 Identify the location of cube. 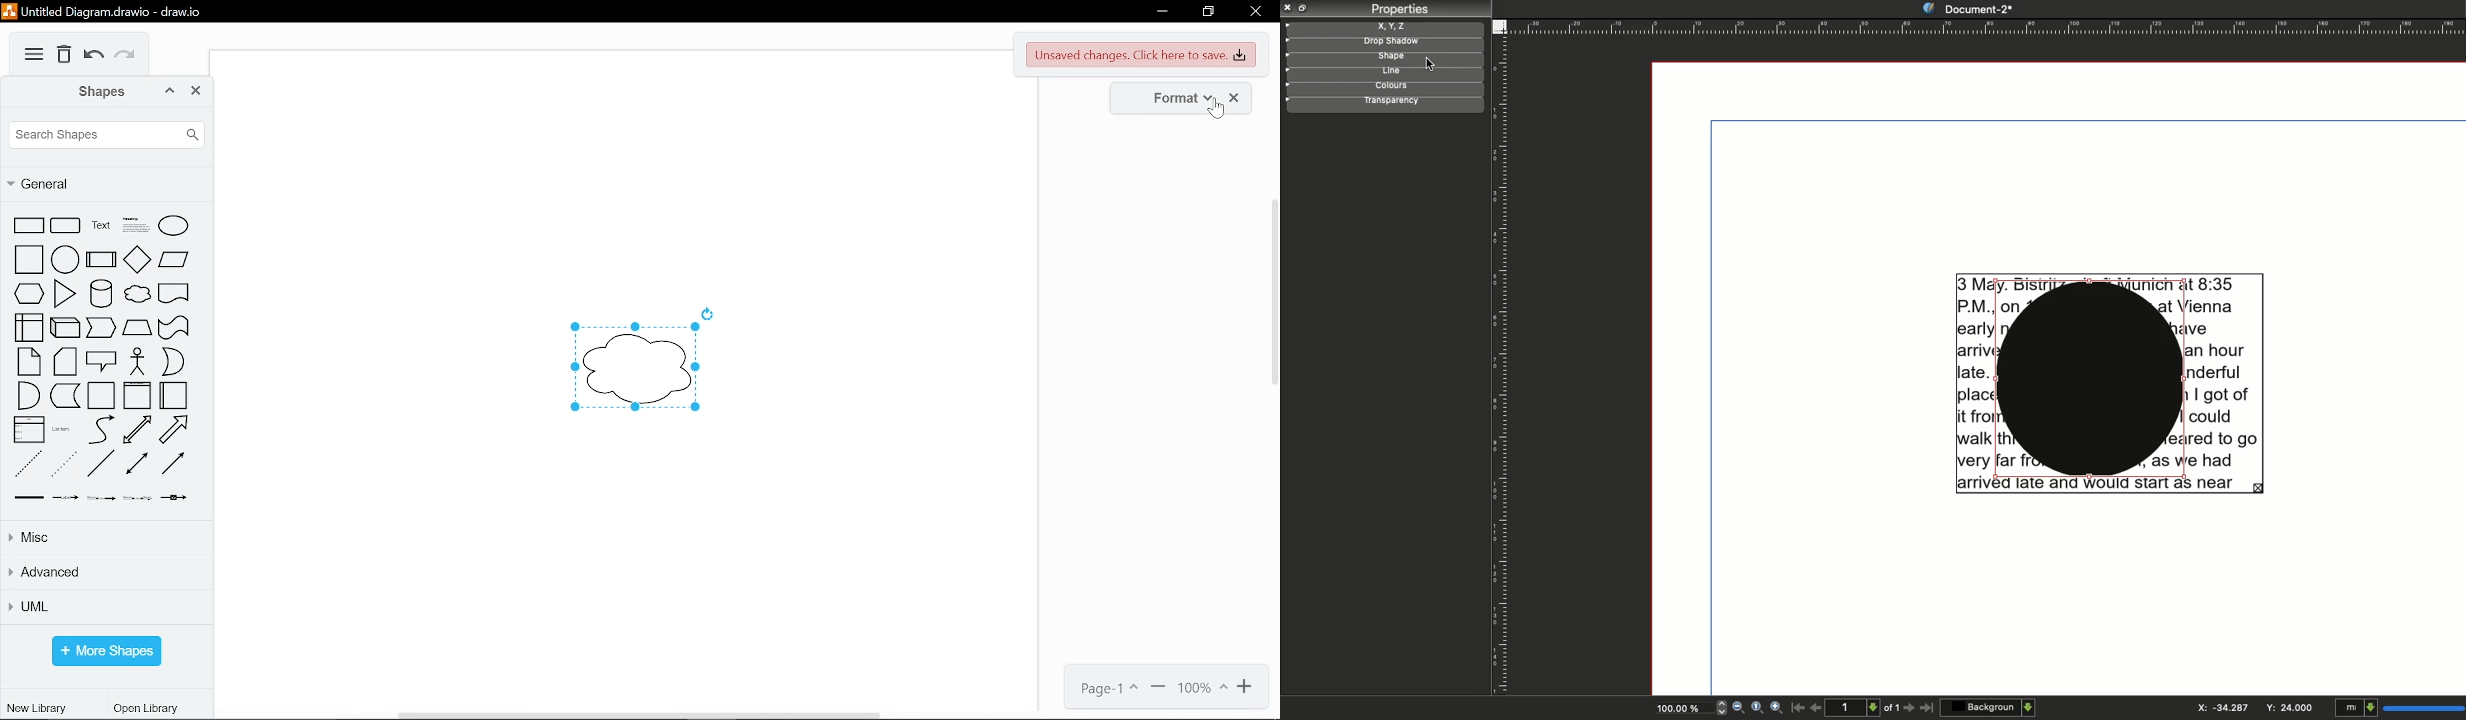
(66, 328).